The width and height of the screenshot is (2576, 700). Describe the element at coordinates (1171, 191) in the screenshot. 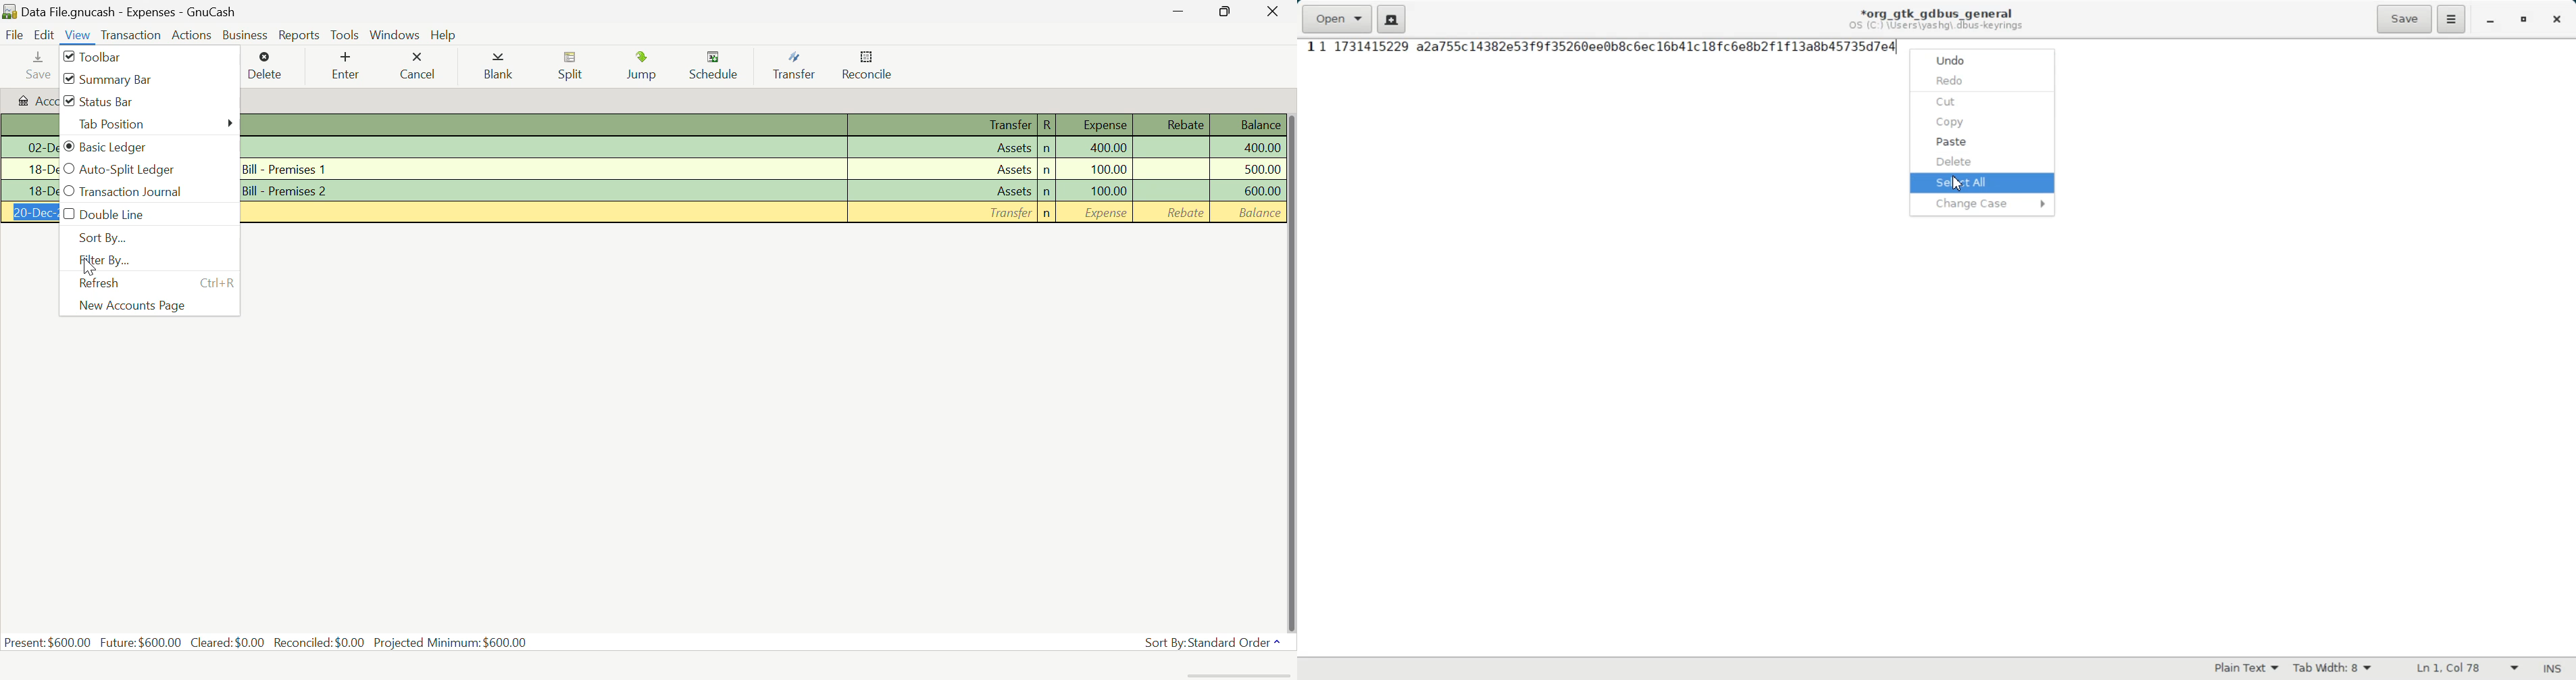

I see `Rebate` at that location.